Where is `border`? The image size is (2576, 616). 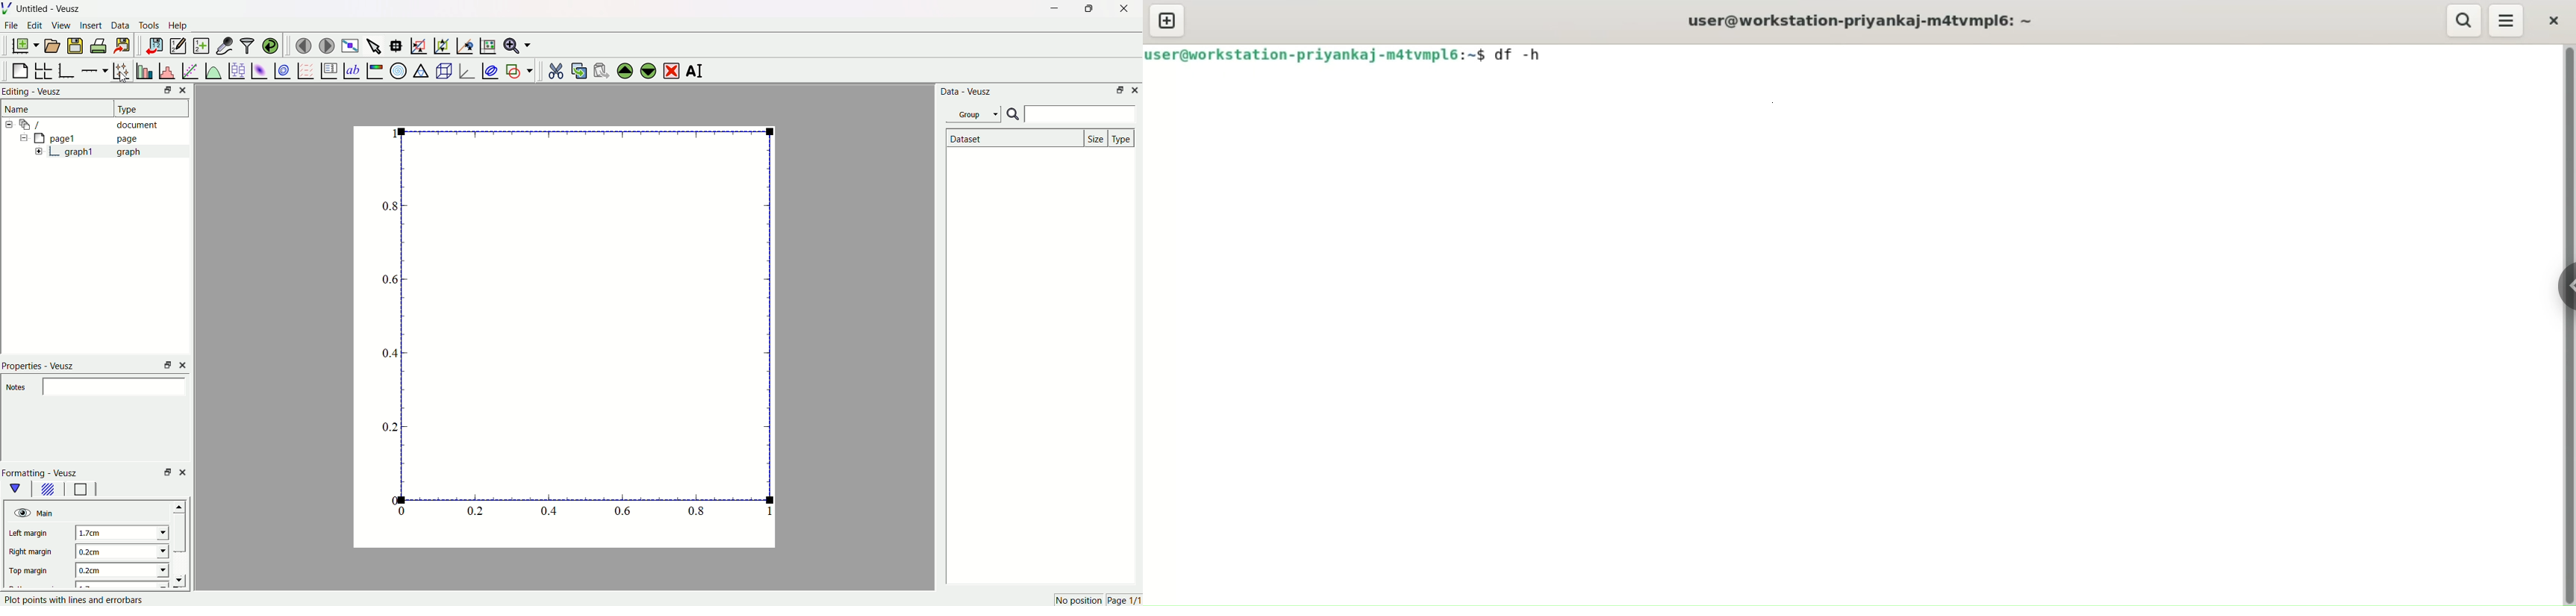
border is located at coordinates (80, 490).